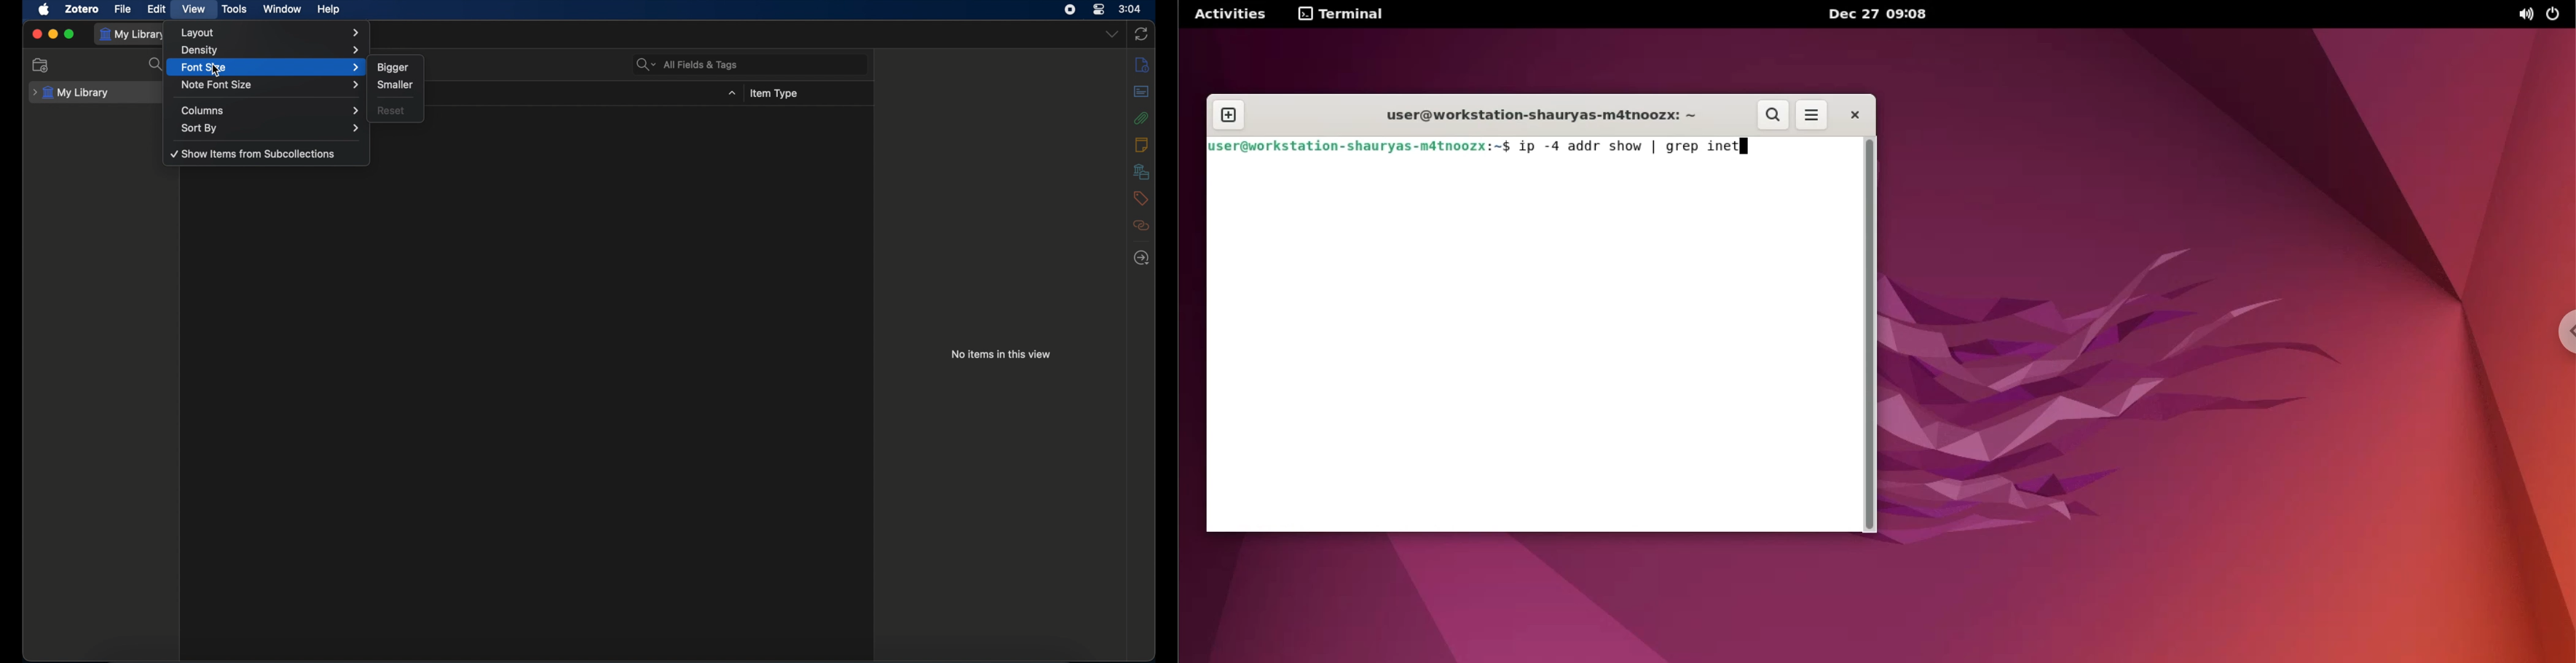  Describe the element at coordinates (328, 9) in the screenshot. I see `help` at that location.